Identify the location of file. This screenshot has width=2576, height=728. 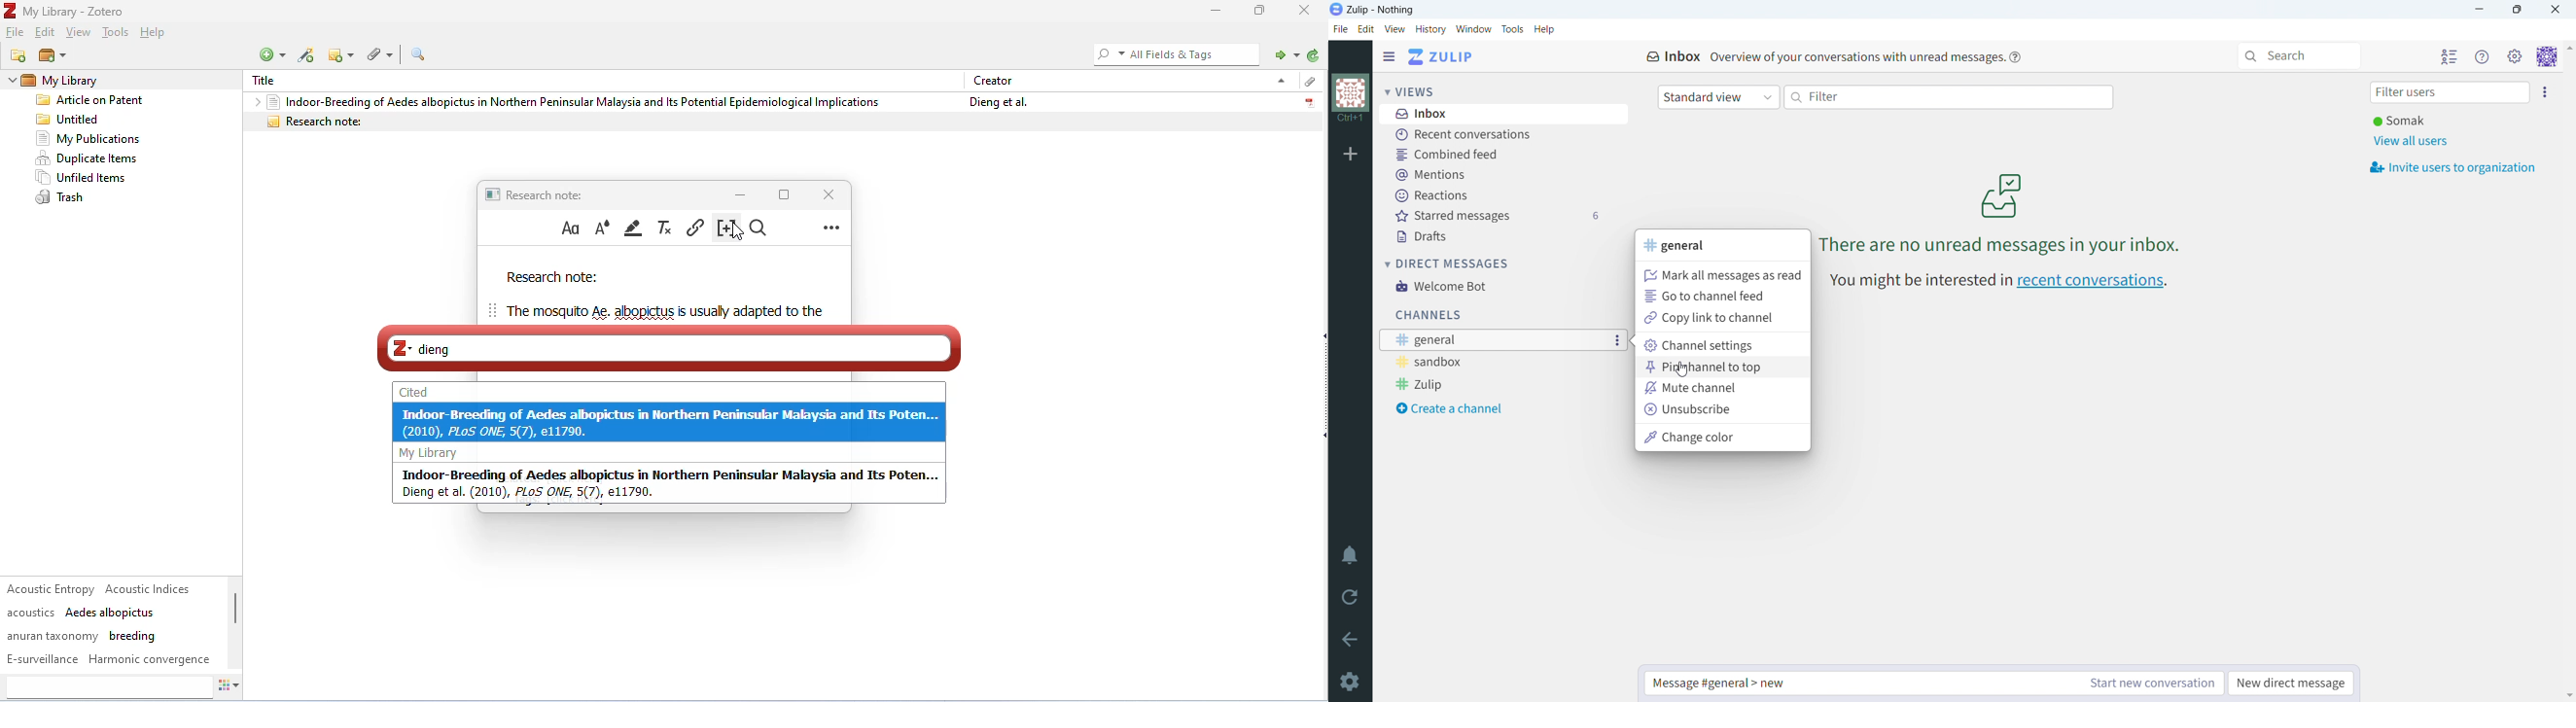
(17, 33).